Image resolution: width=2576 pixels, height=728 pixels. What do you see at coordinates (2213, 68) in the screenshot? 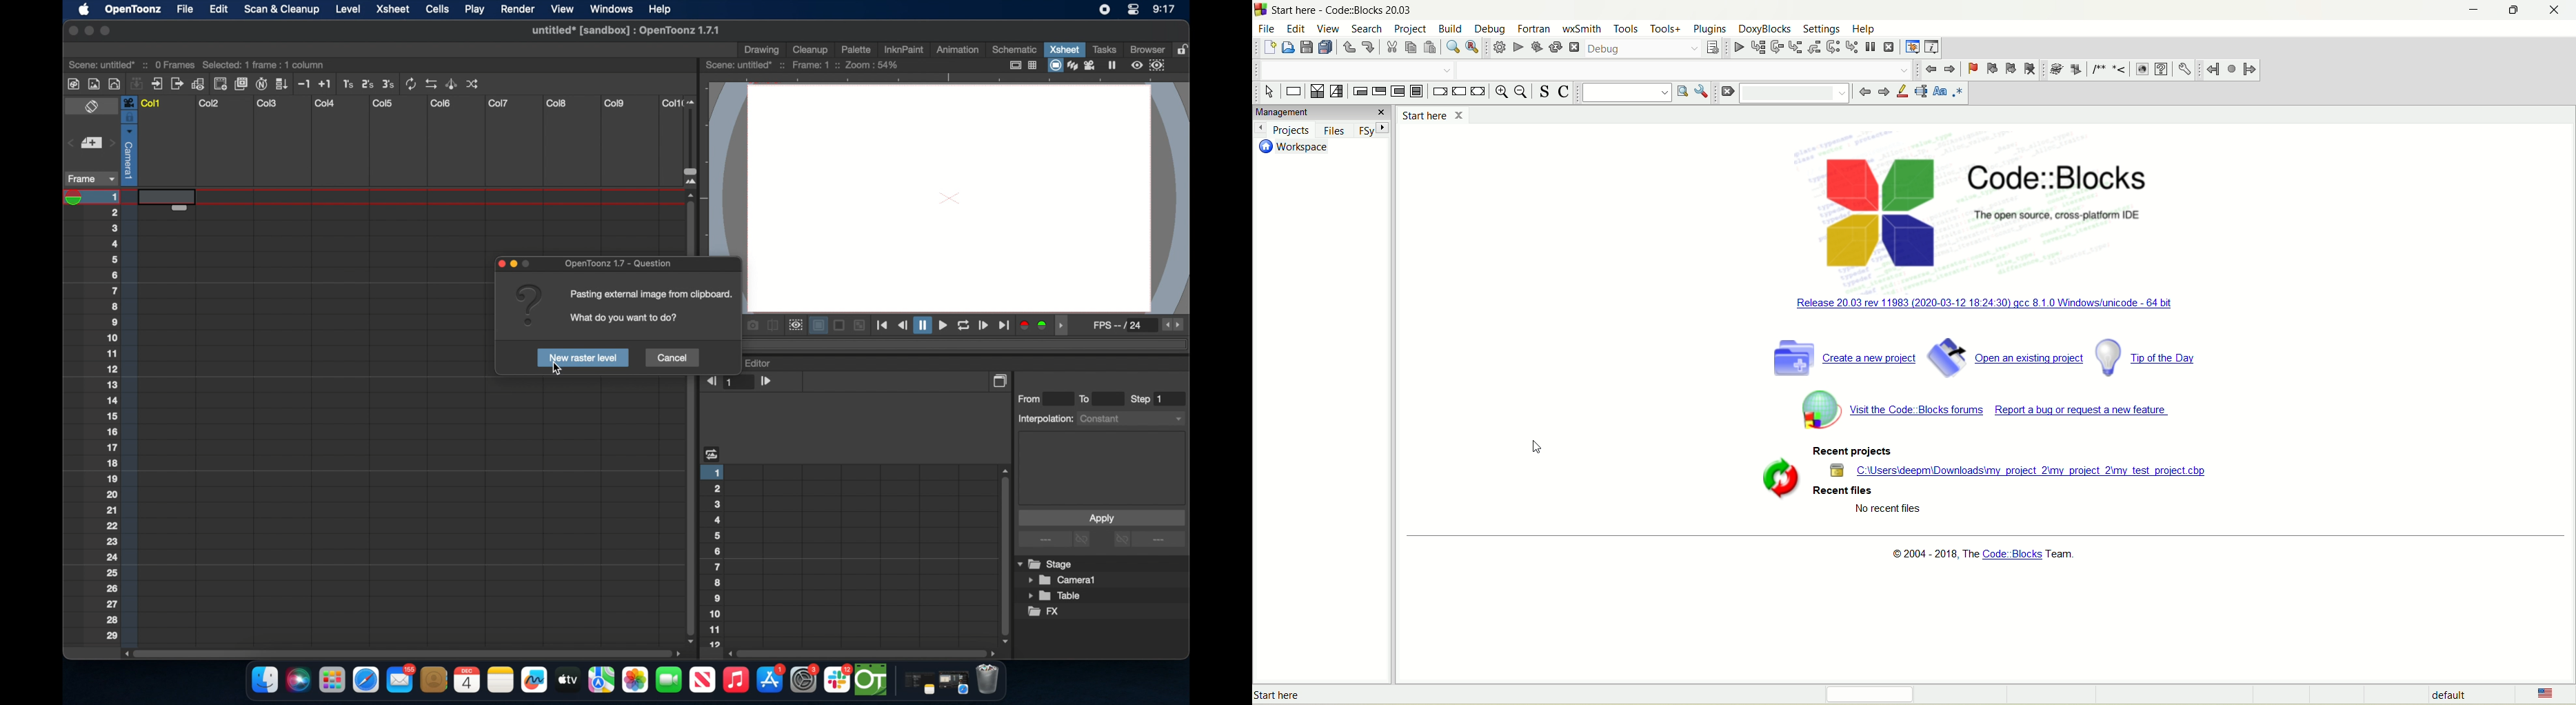
I see `jump back` at bounding box center [2213, 68].